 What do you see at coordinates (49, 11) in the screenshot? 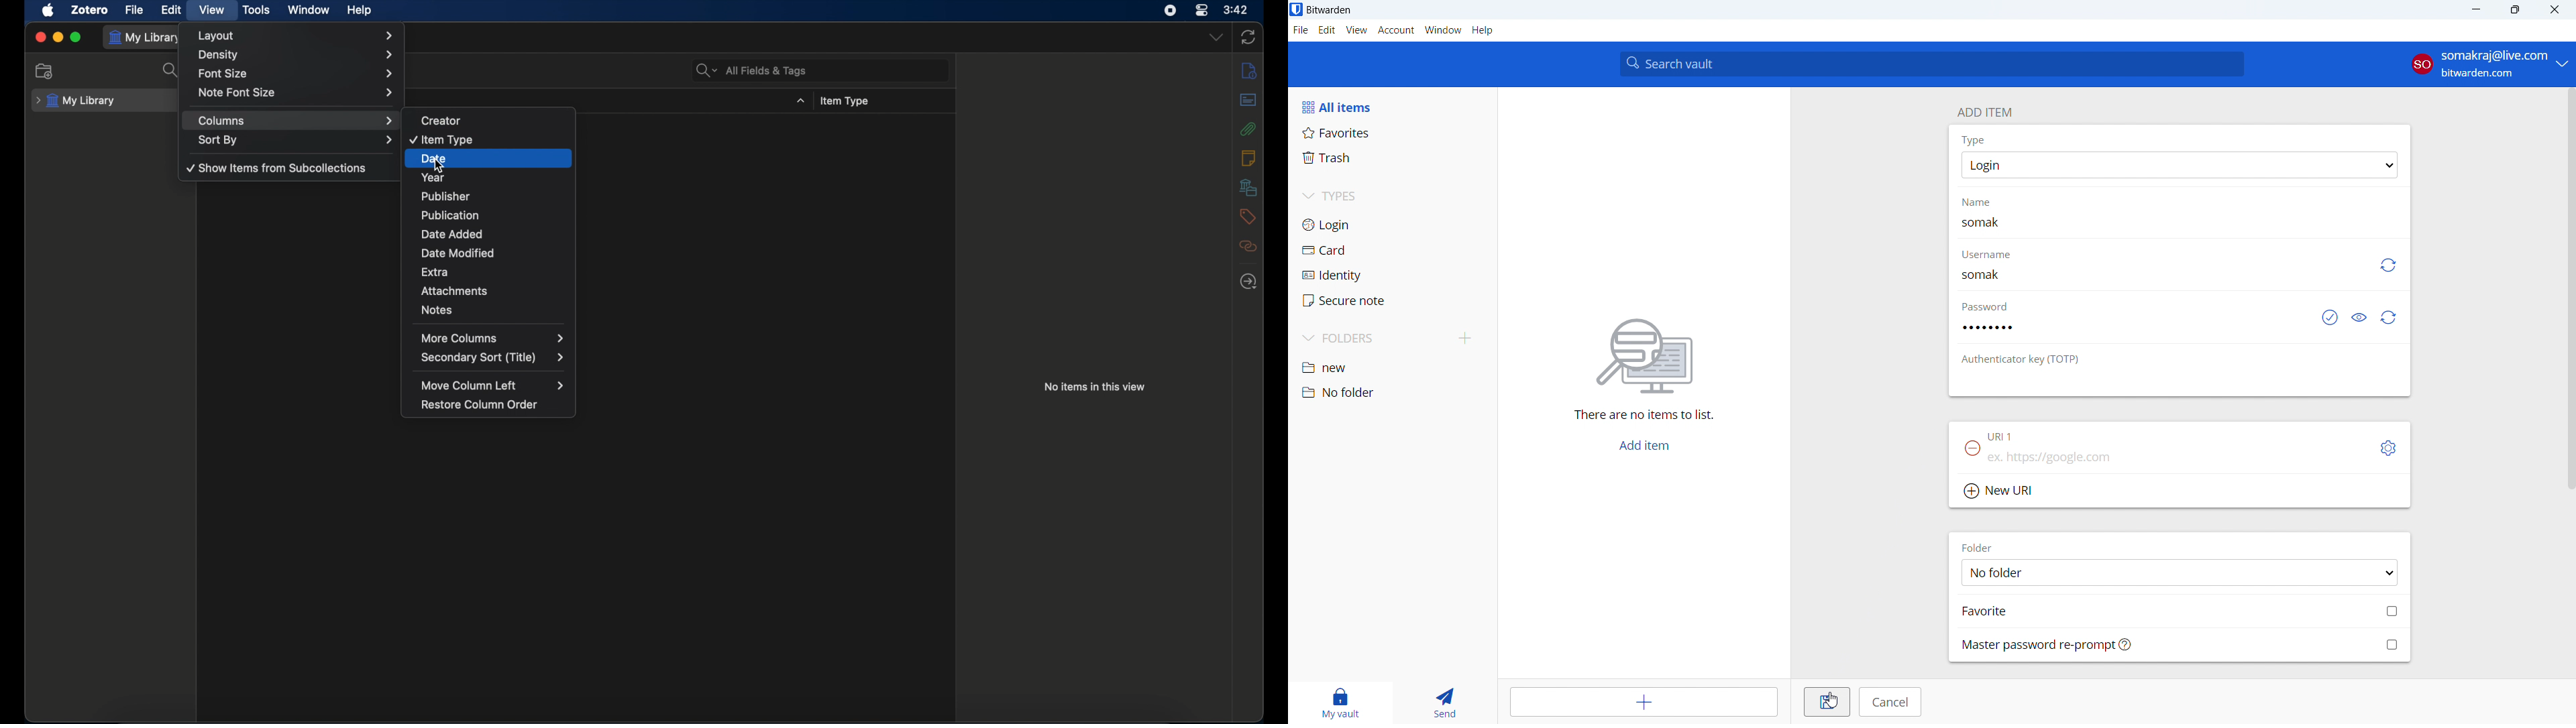
I see `apple icon` at bounding box center [49, 11].